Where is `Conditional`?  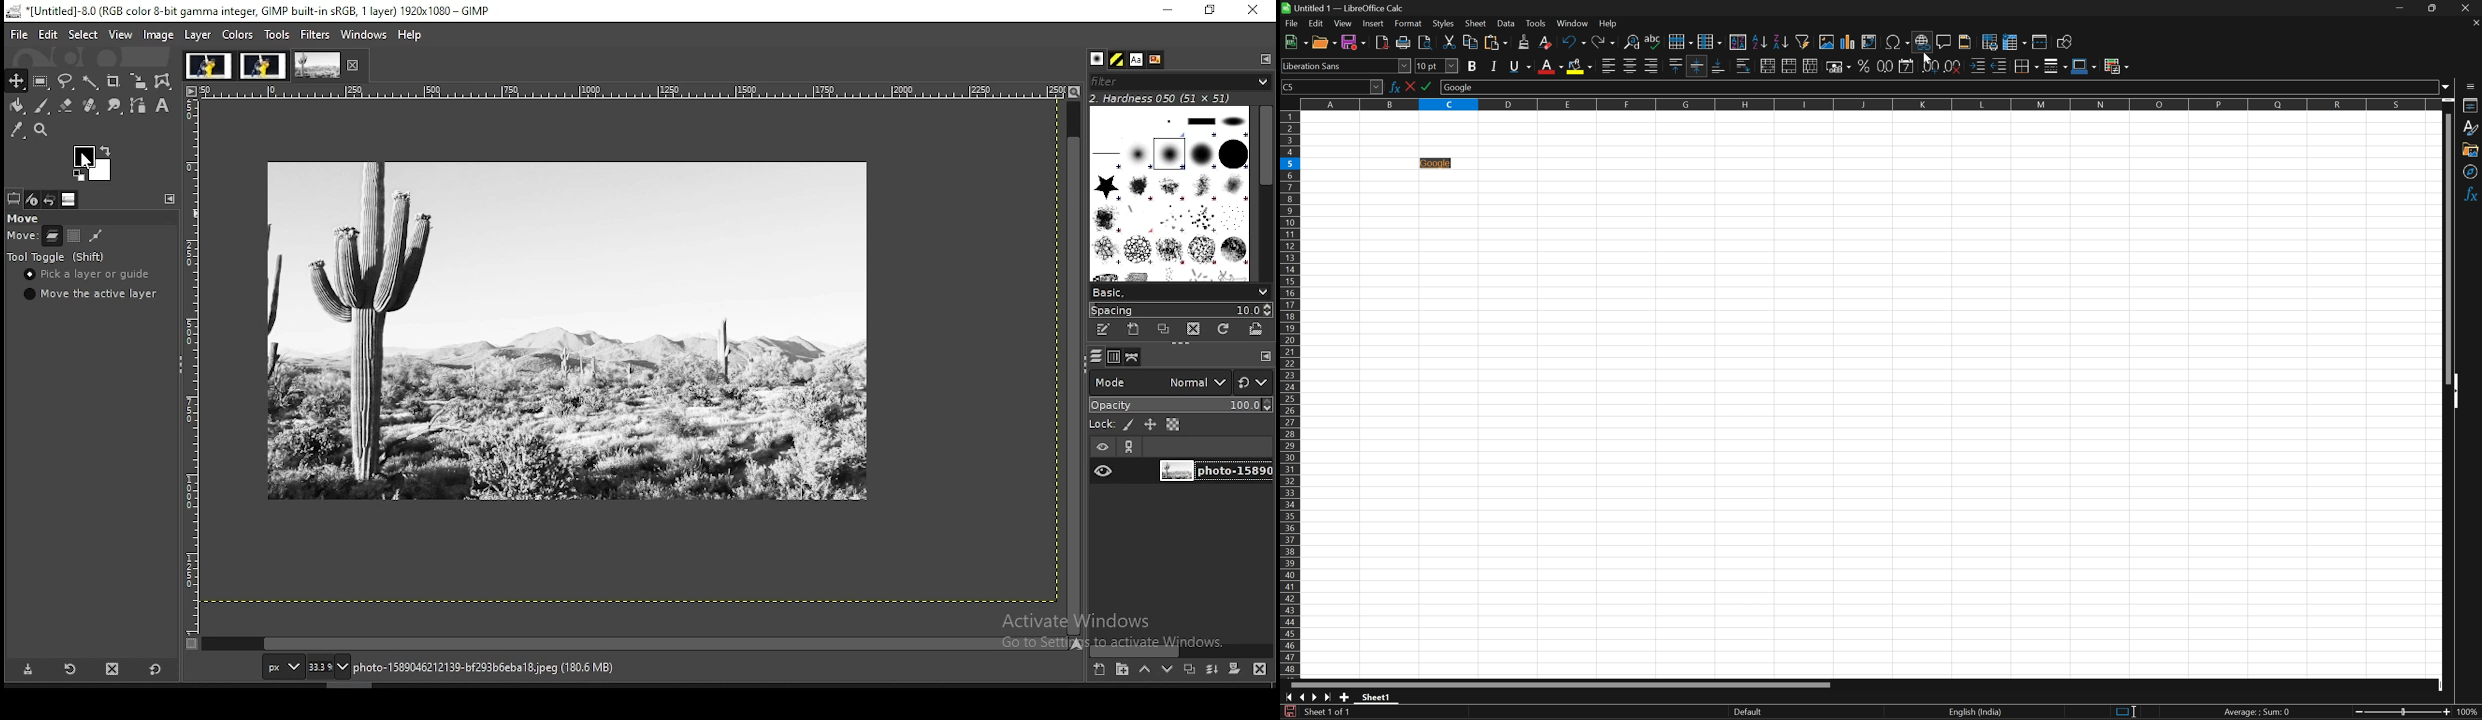
Conditional is located at coordinates (2117, 65).